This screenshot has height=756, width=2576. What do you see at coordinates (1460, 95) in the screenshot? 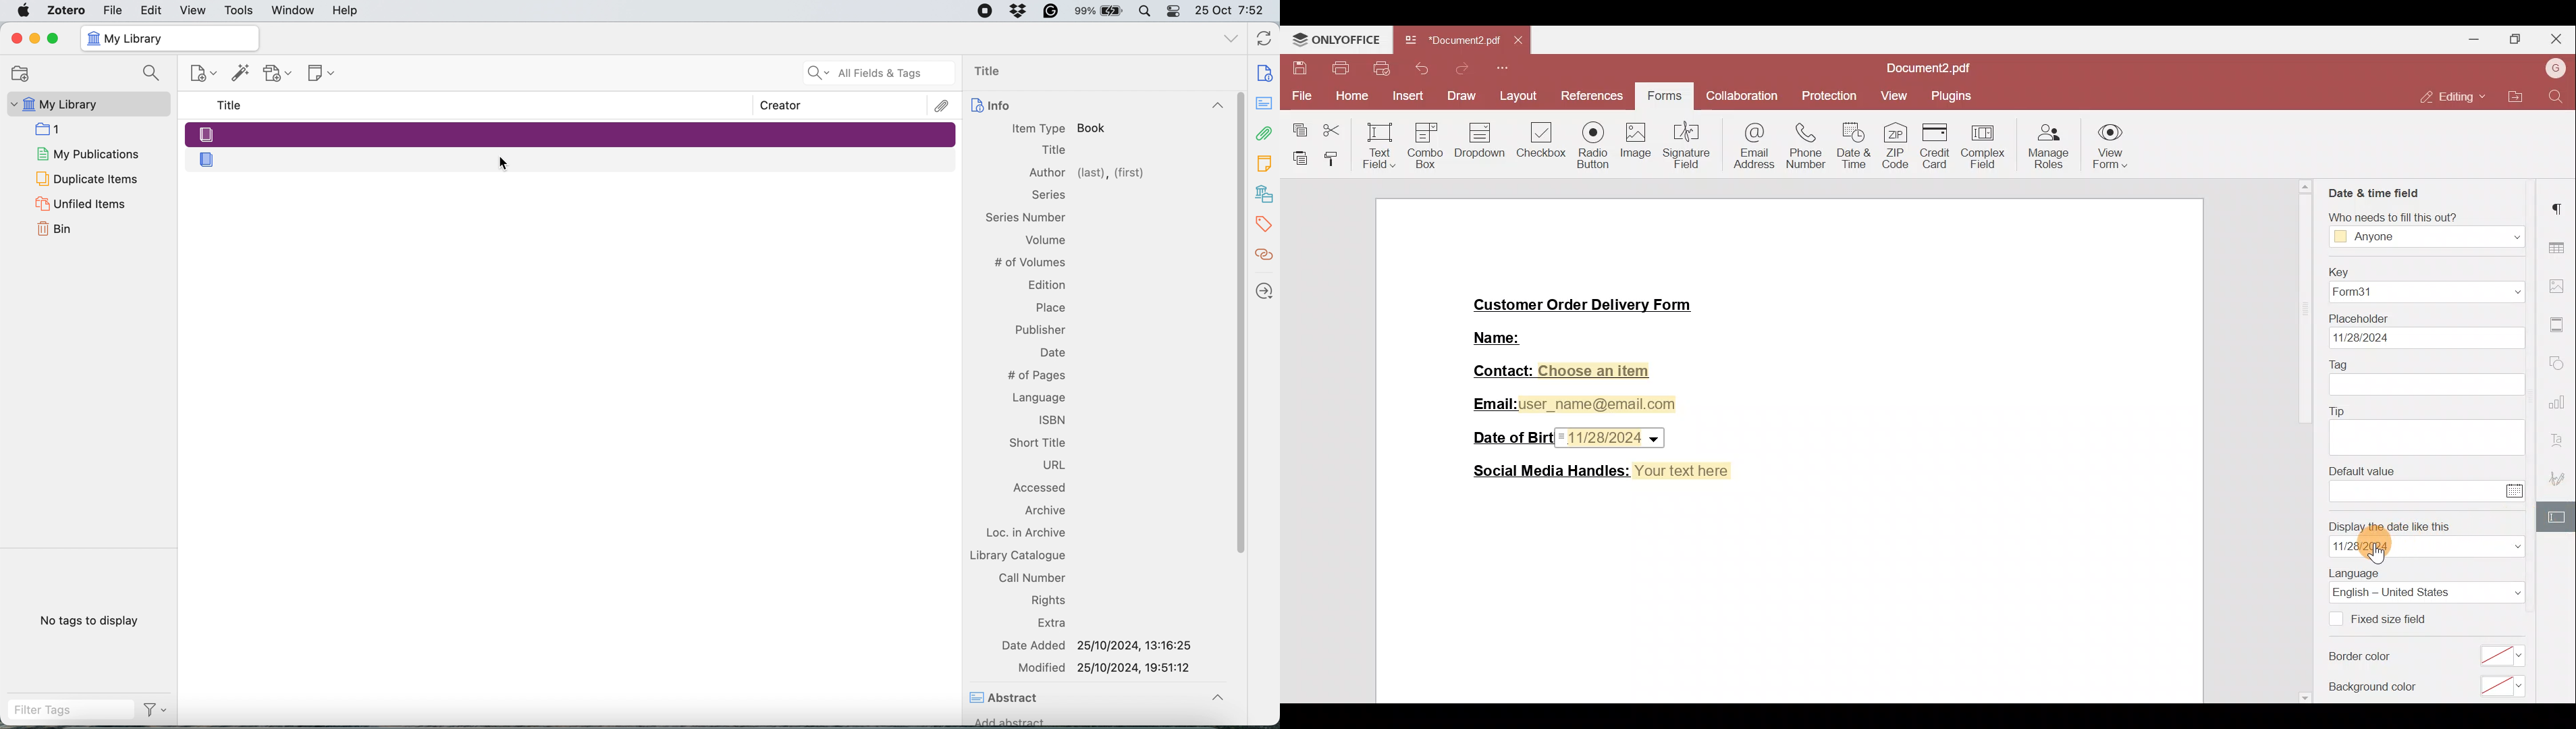
I see `Draw` at bounding box center [1460, 95].